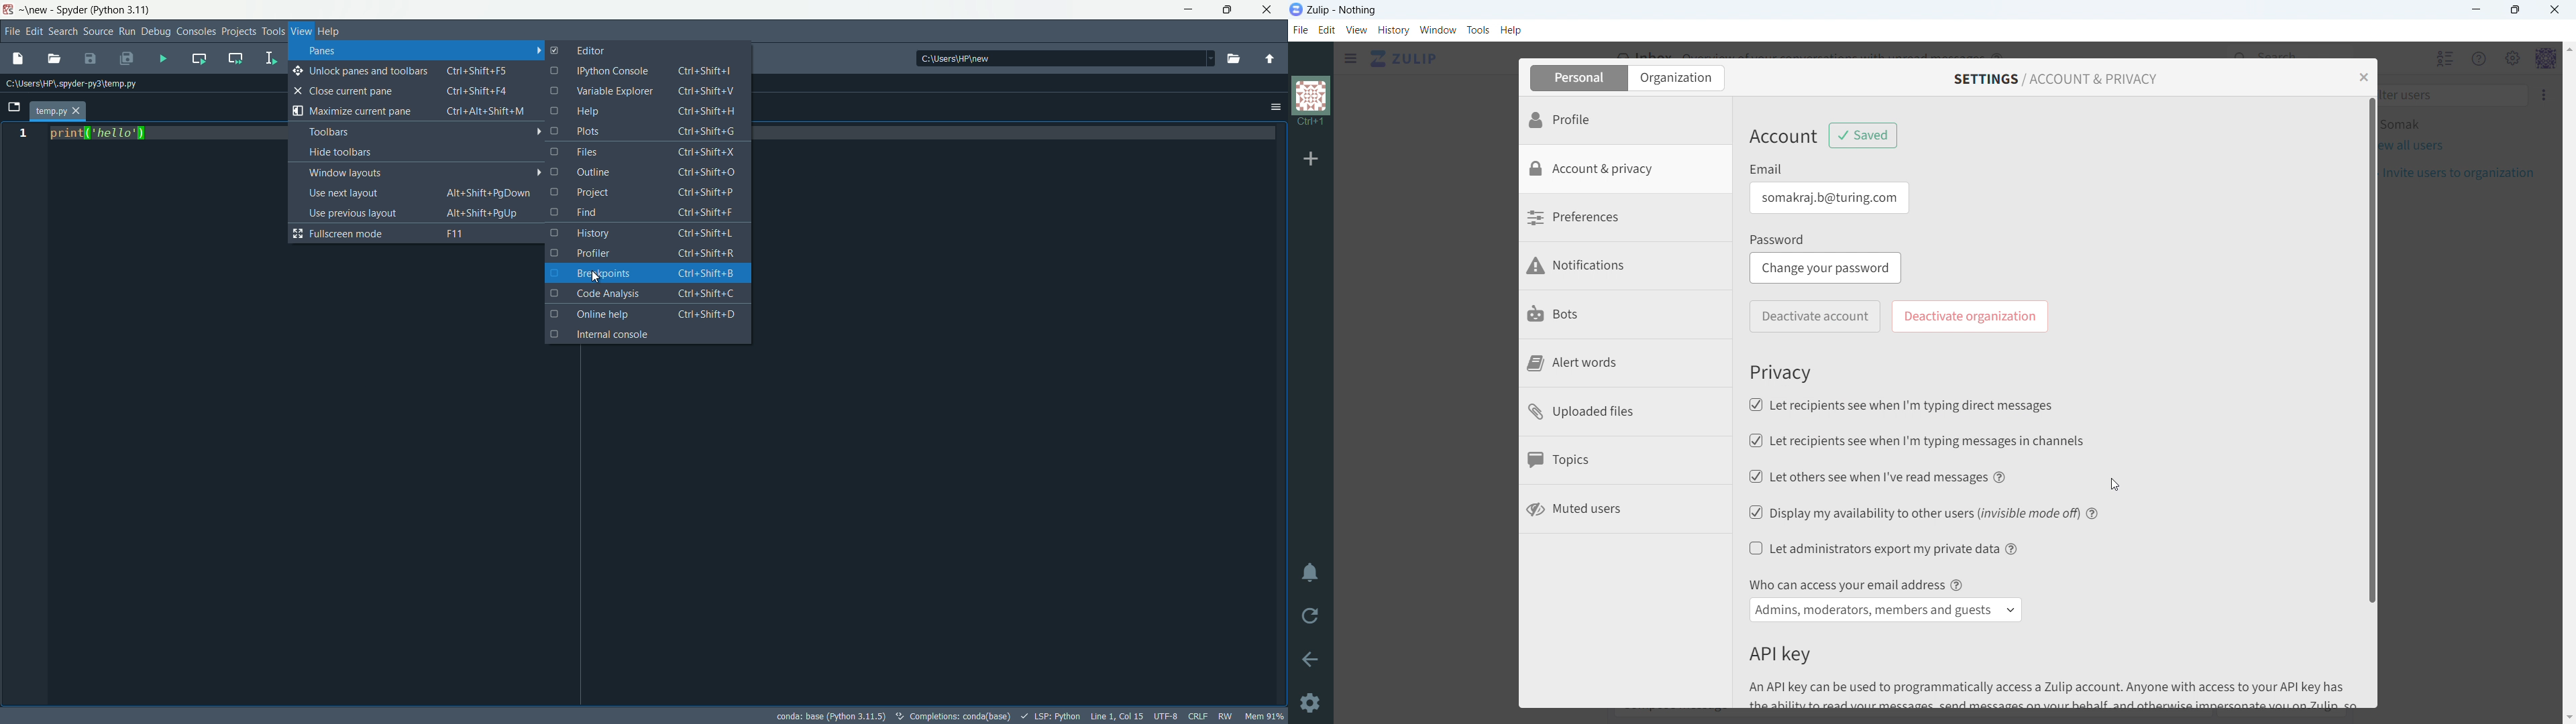 This screenshot has width=2576, height=728. I want to click on options, so click(1276, 107).